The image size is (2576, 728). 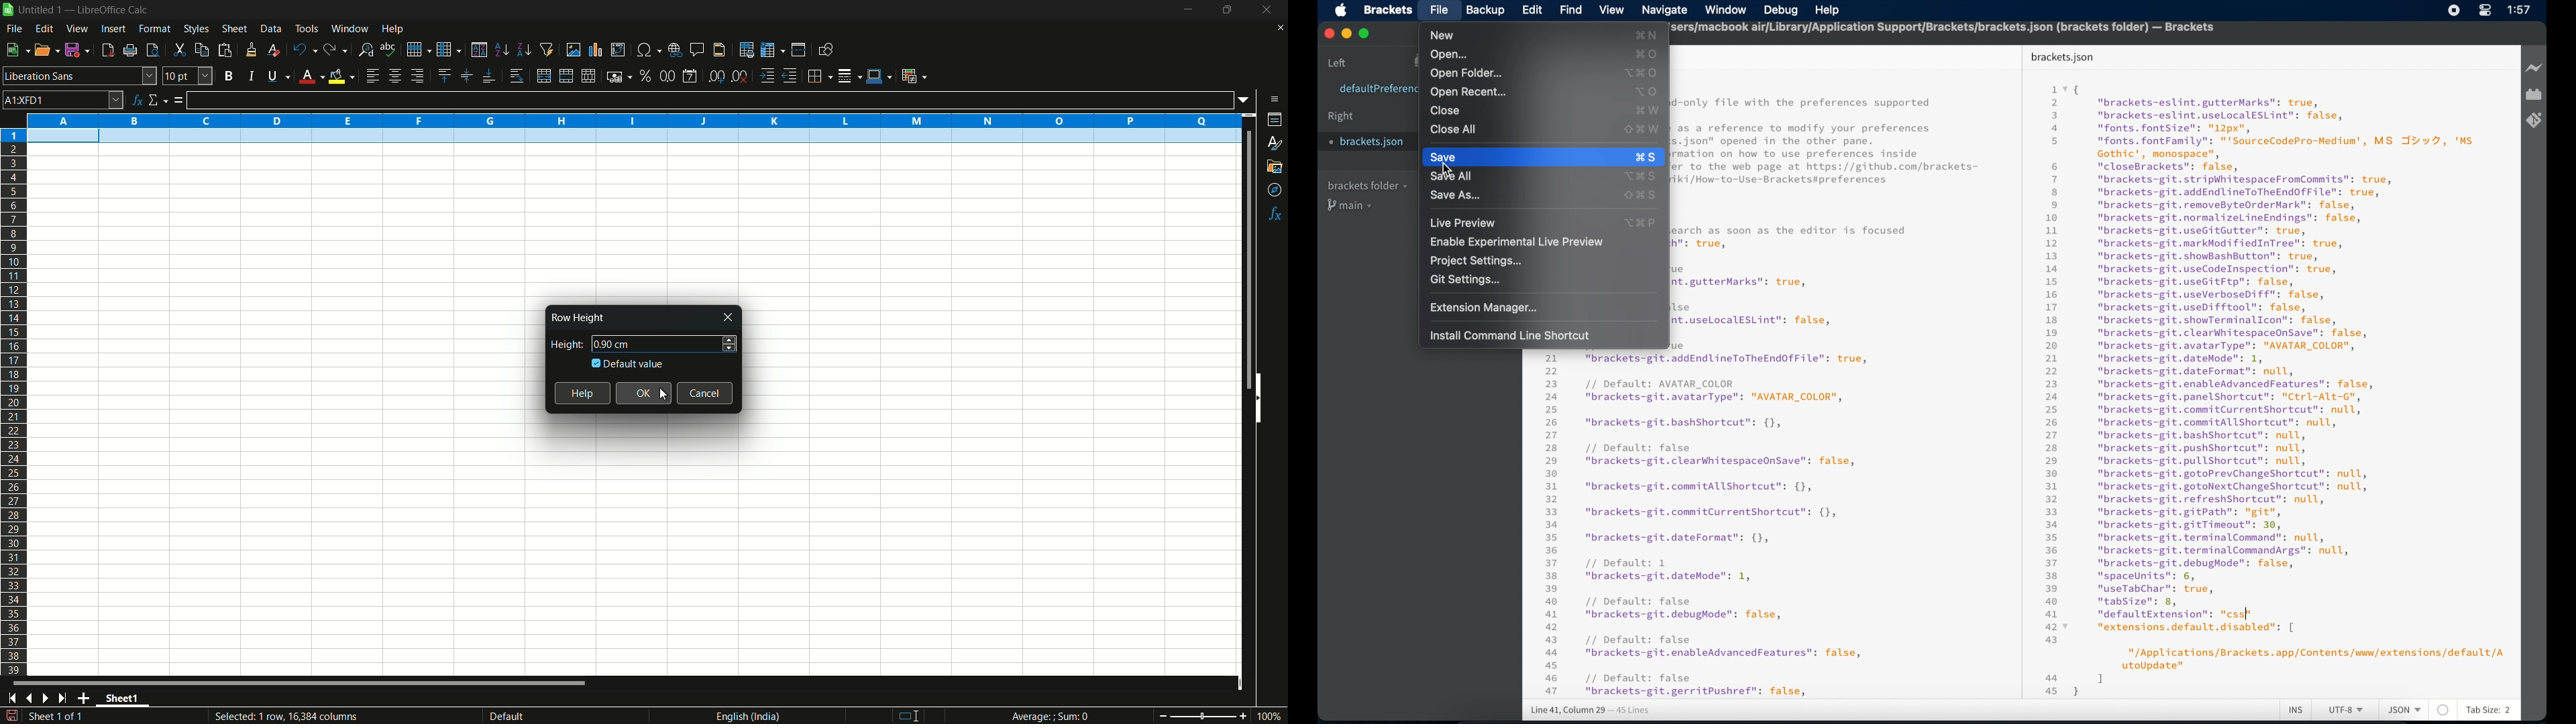 I want to click on line 41, column 30 - 45 lines, so click(x=1590, y=711).